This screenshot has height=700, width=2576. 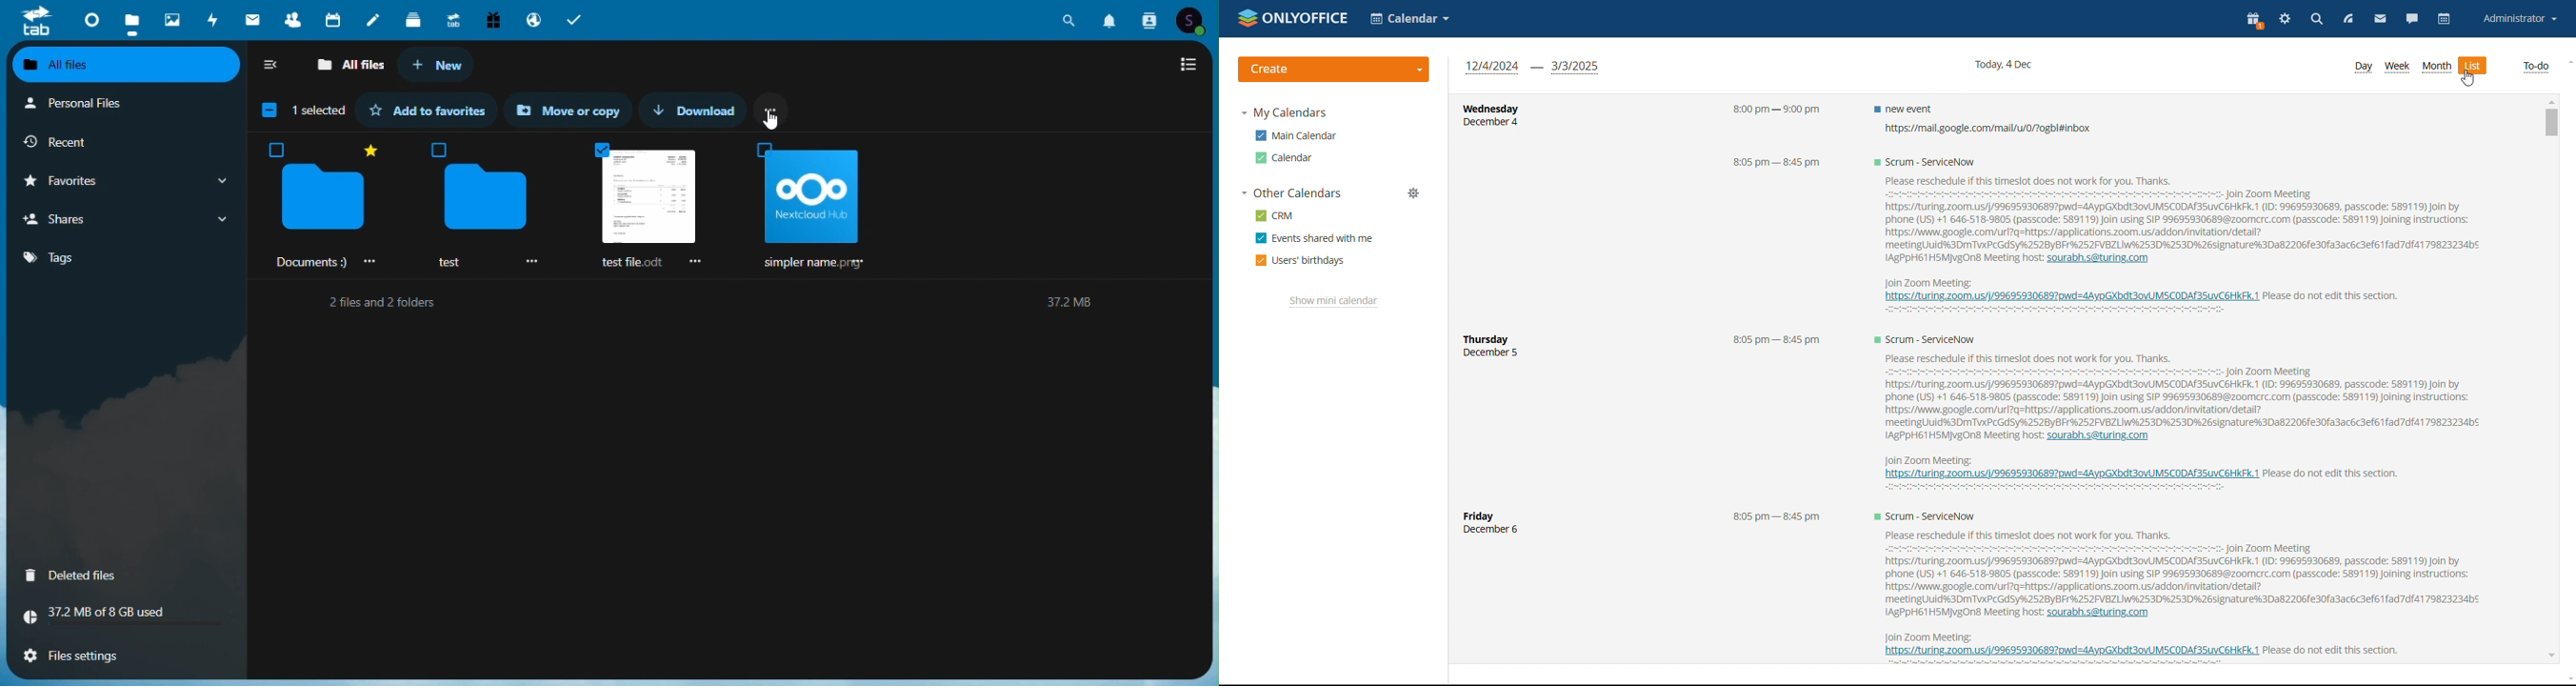 I want to click on Friday
December 6, so click(x=1504, y=525).